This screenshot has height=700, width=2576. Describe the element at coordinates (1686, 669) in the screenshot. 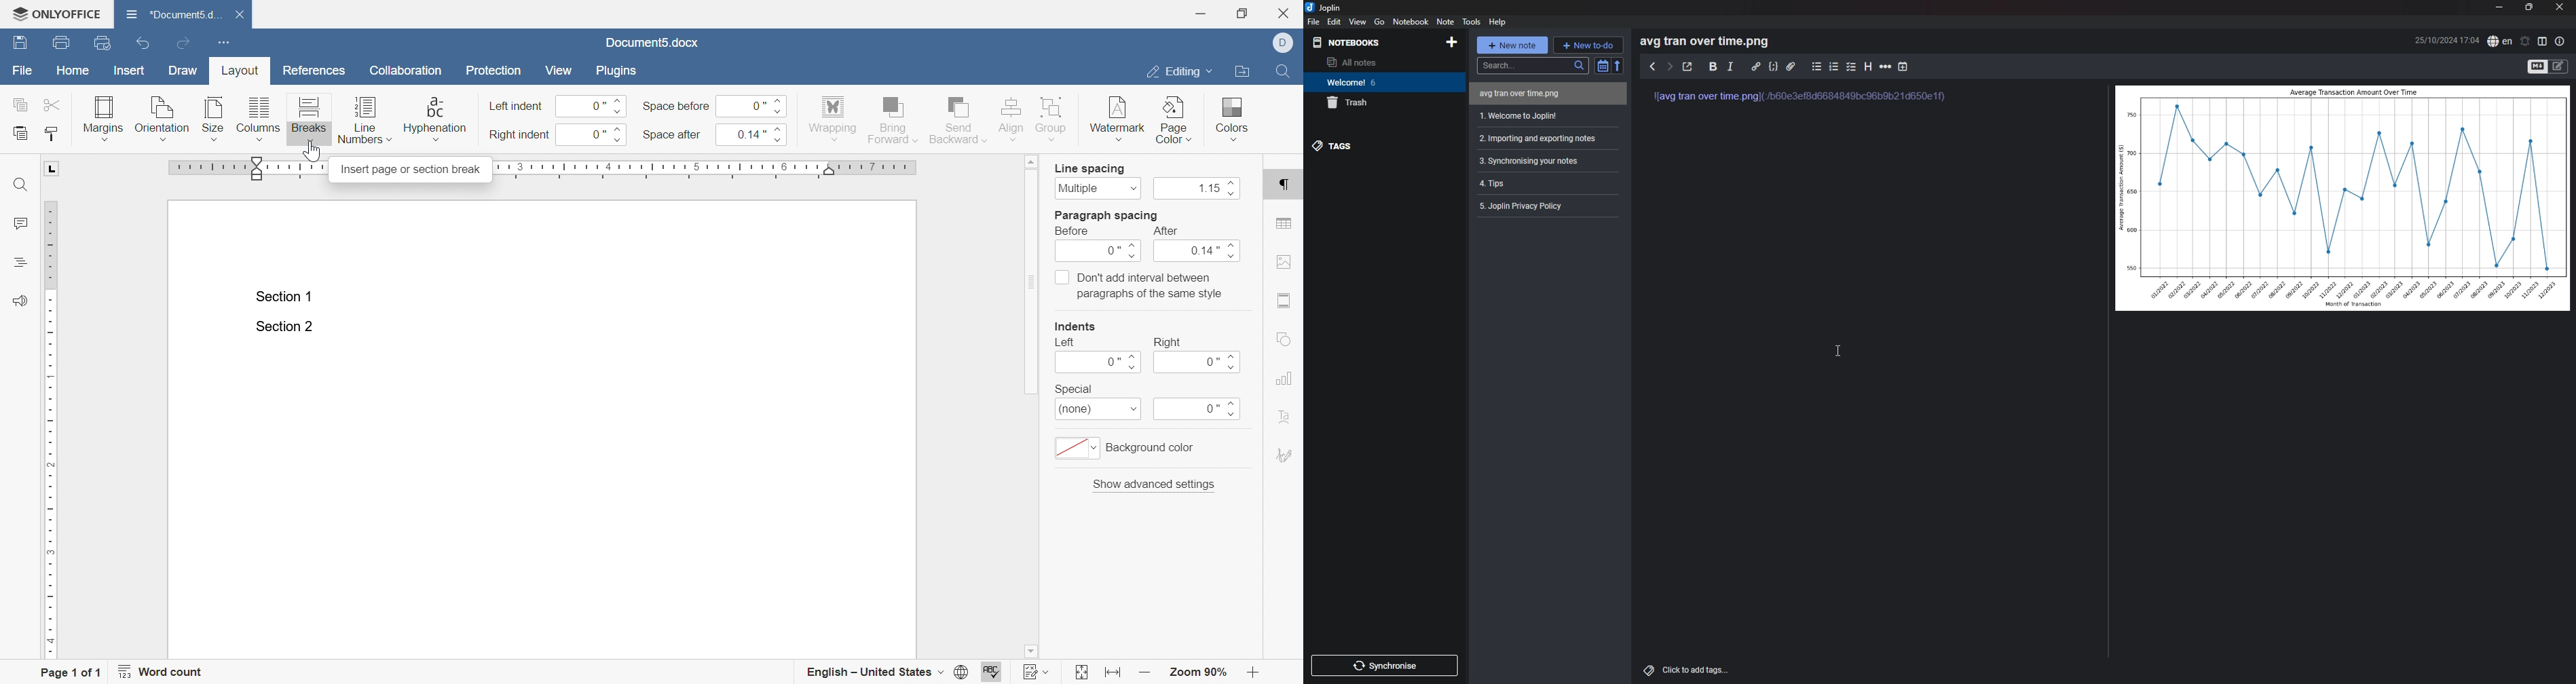

I see `click to add tags` at that location.